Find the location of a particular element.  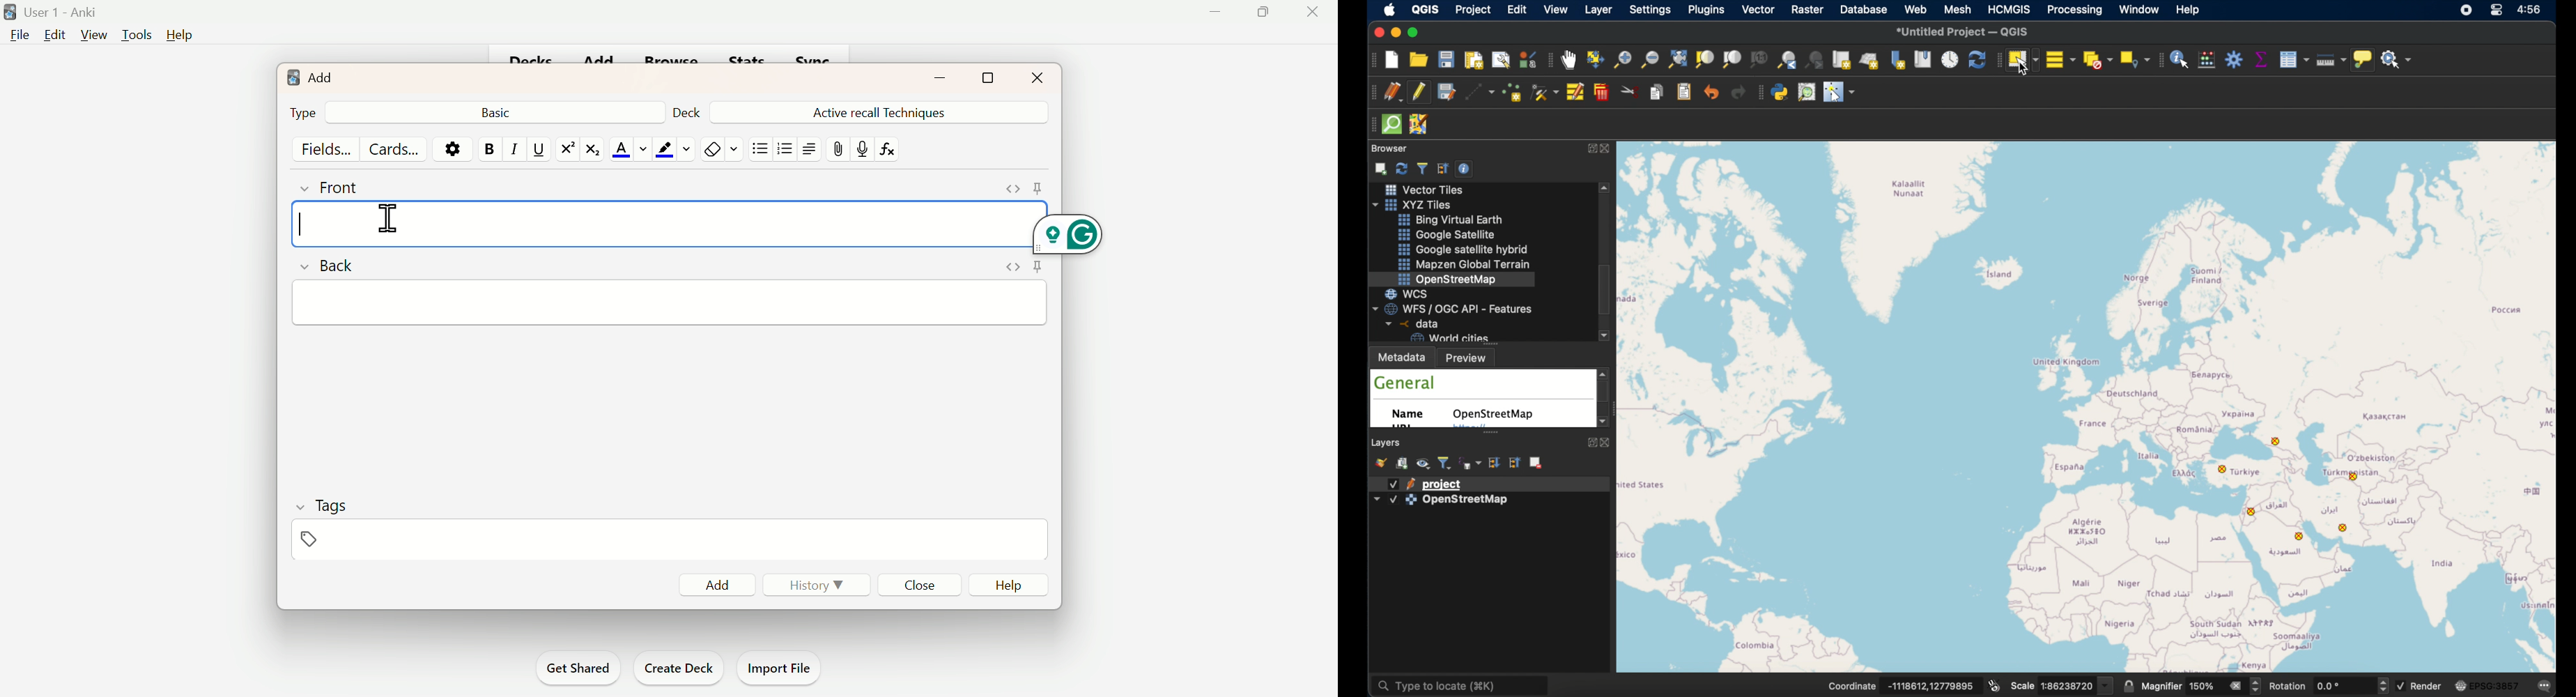

add point feature is located at coordinates (1514, 92).